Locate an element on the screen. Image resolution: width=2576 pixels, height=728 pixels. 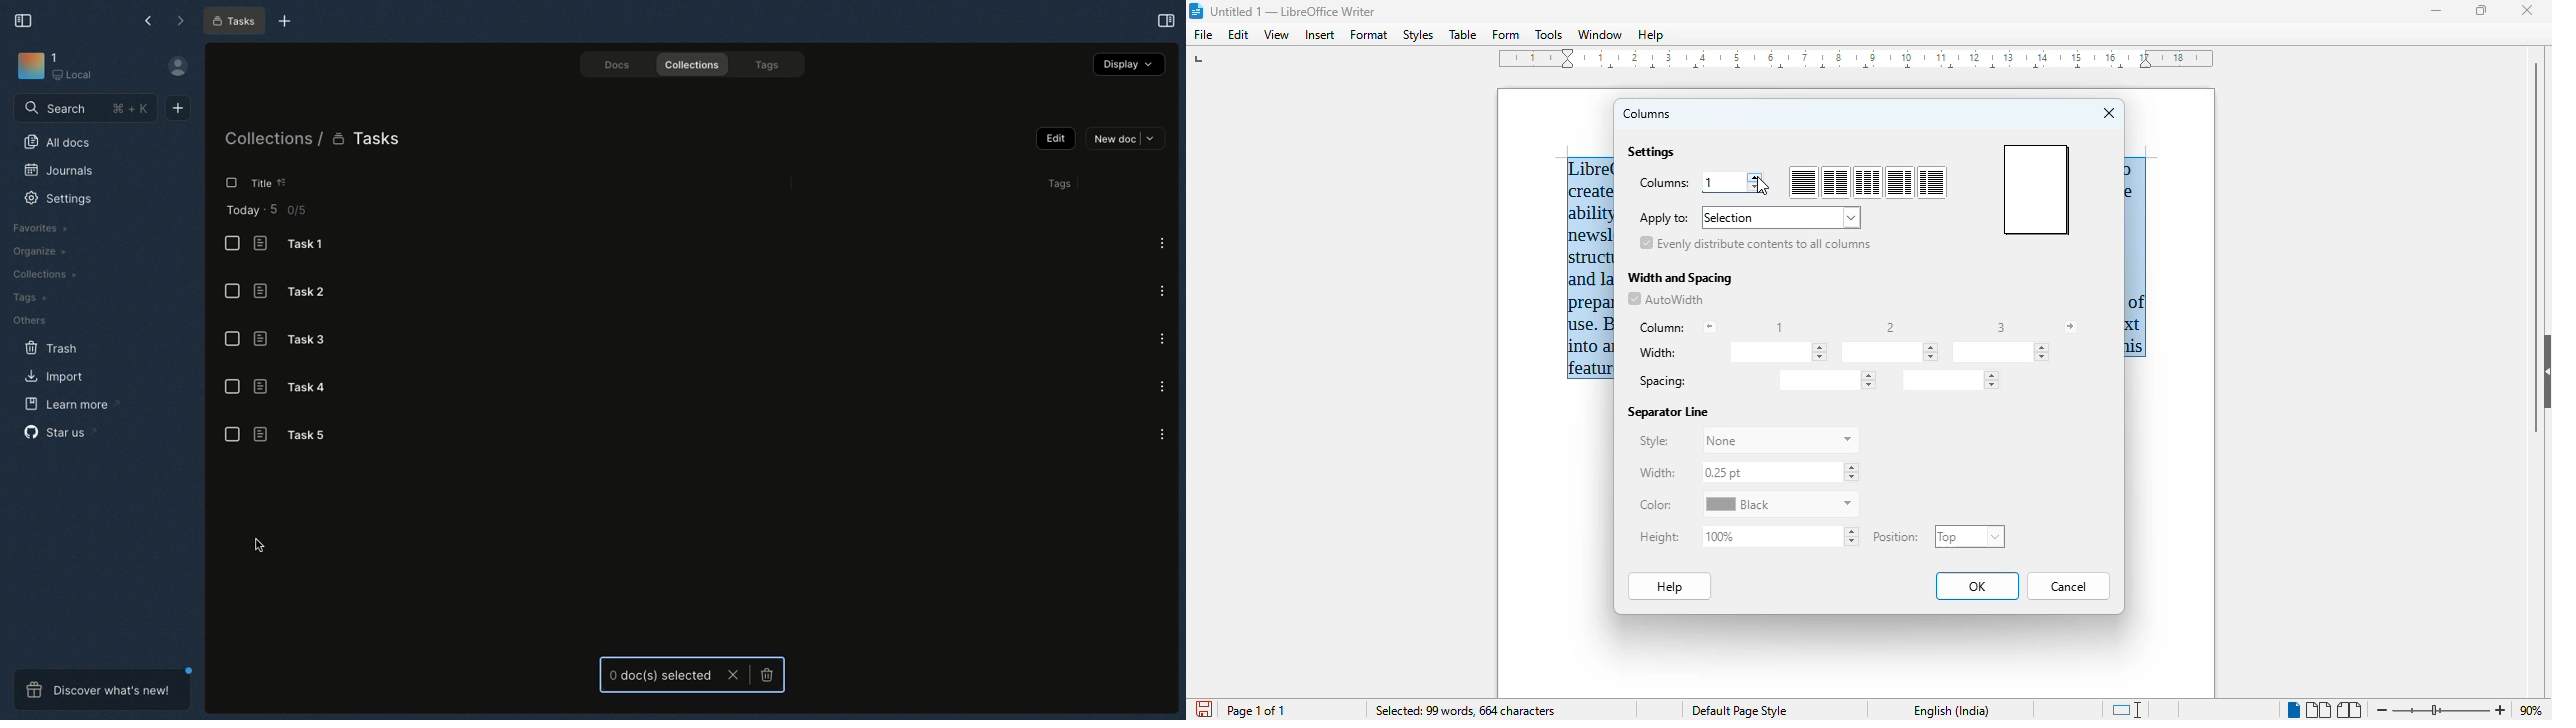
List view is located at coordinates (231, 390).